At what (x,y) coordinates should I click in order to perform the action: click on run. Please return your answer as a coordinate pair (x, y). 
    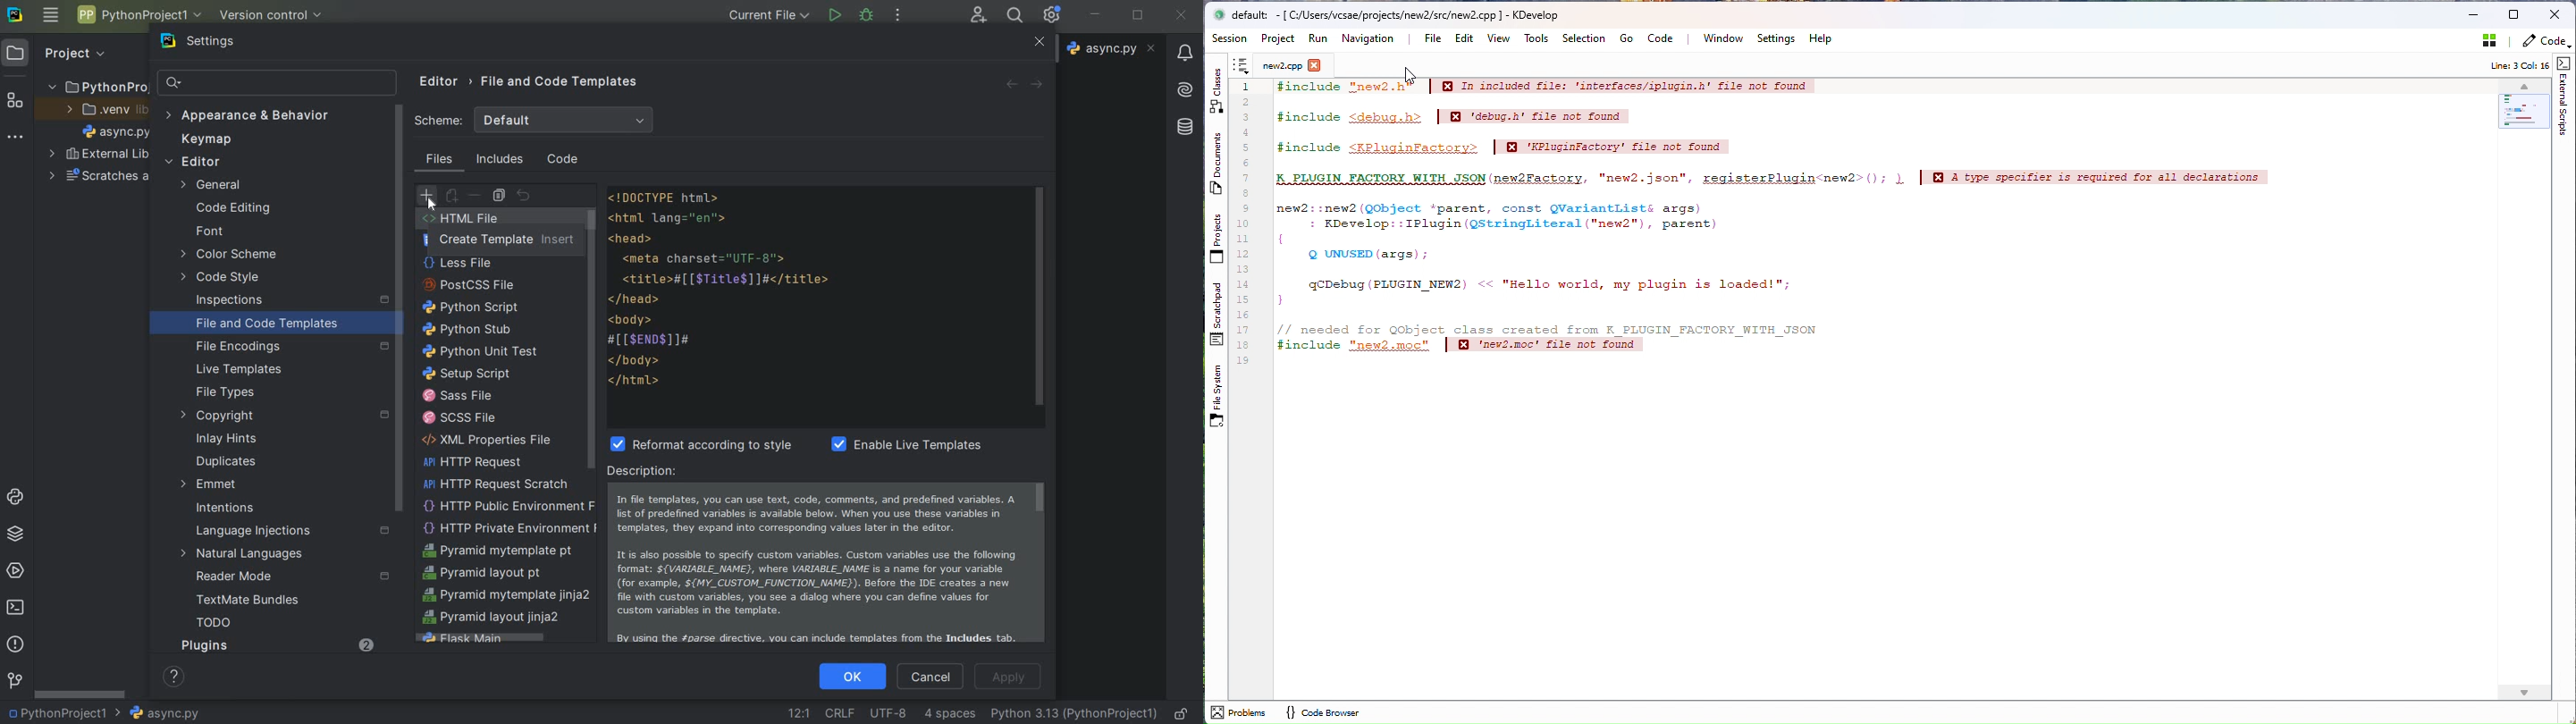
    Looking at the image, I should click on (834, 15).